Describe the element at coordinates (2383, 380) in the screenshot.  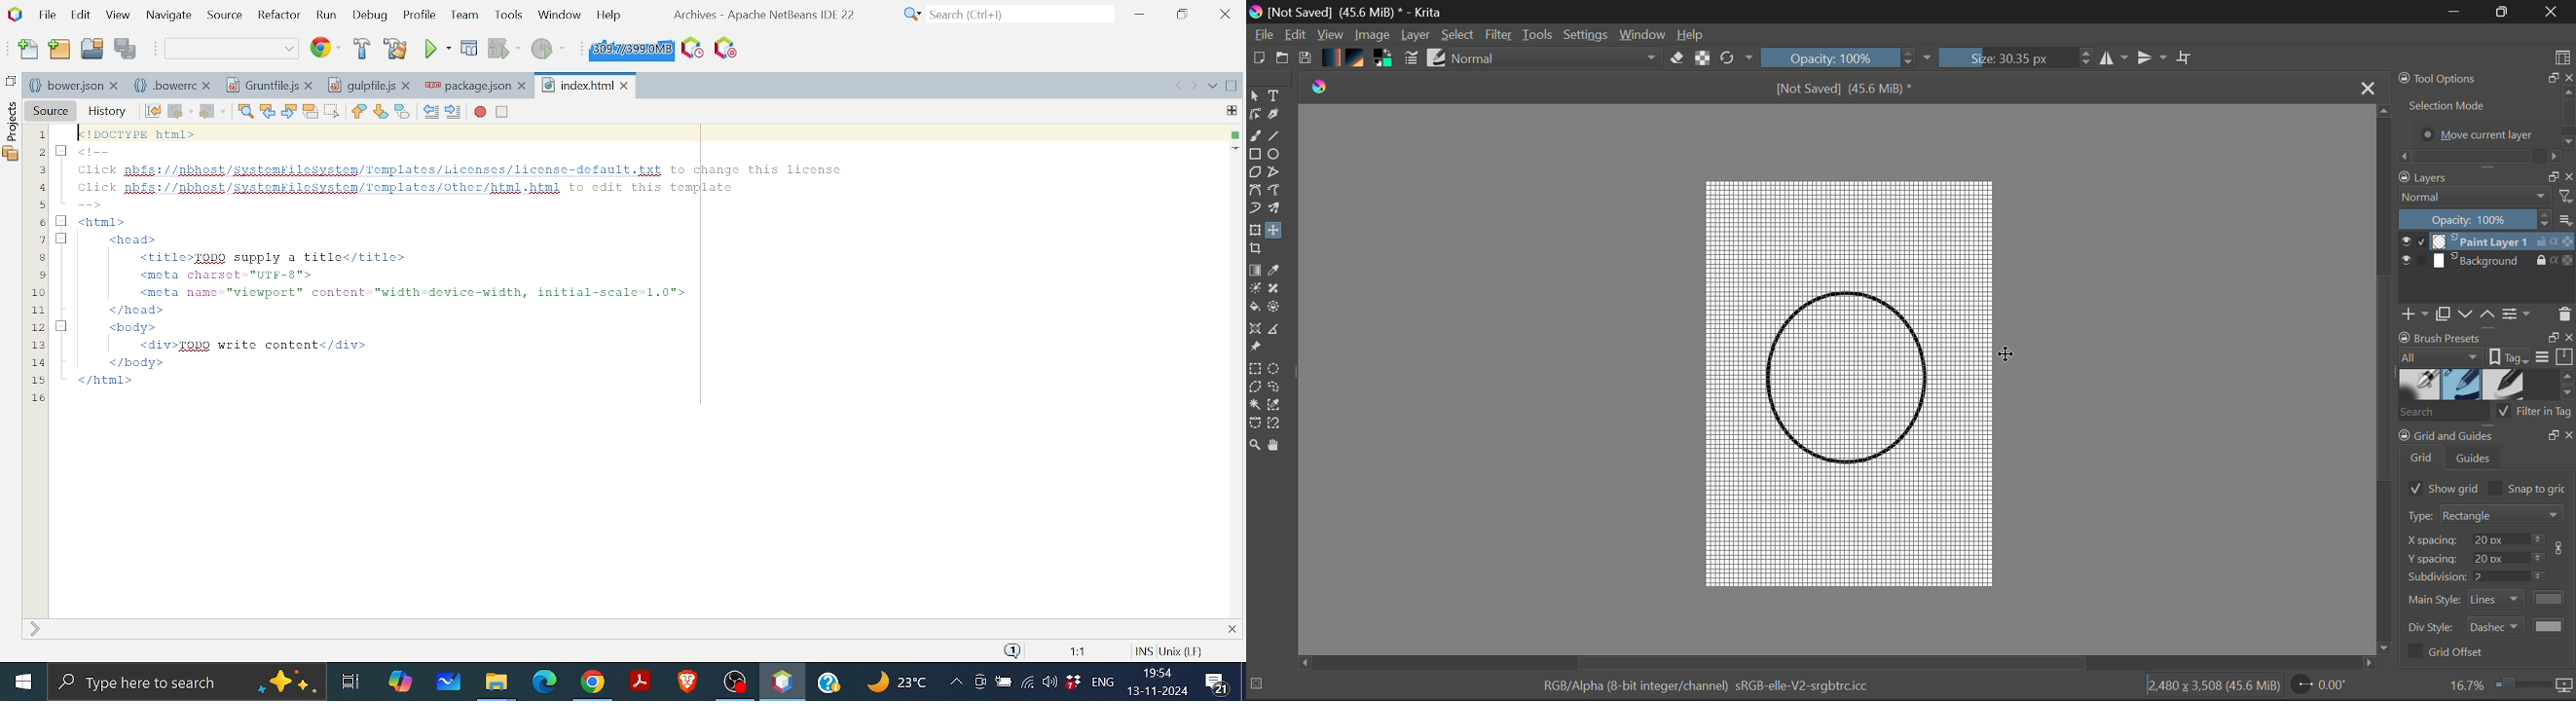
I see `Scroll Bar` at that location.